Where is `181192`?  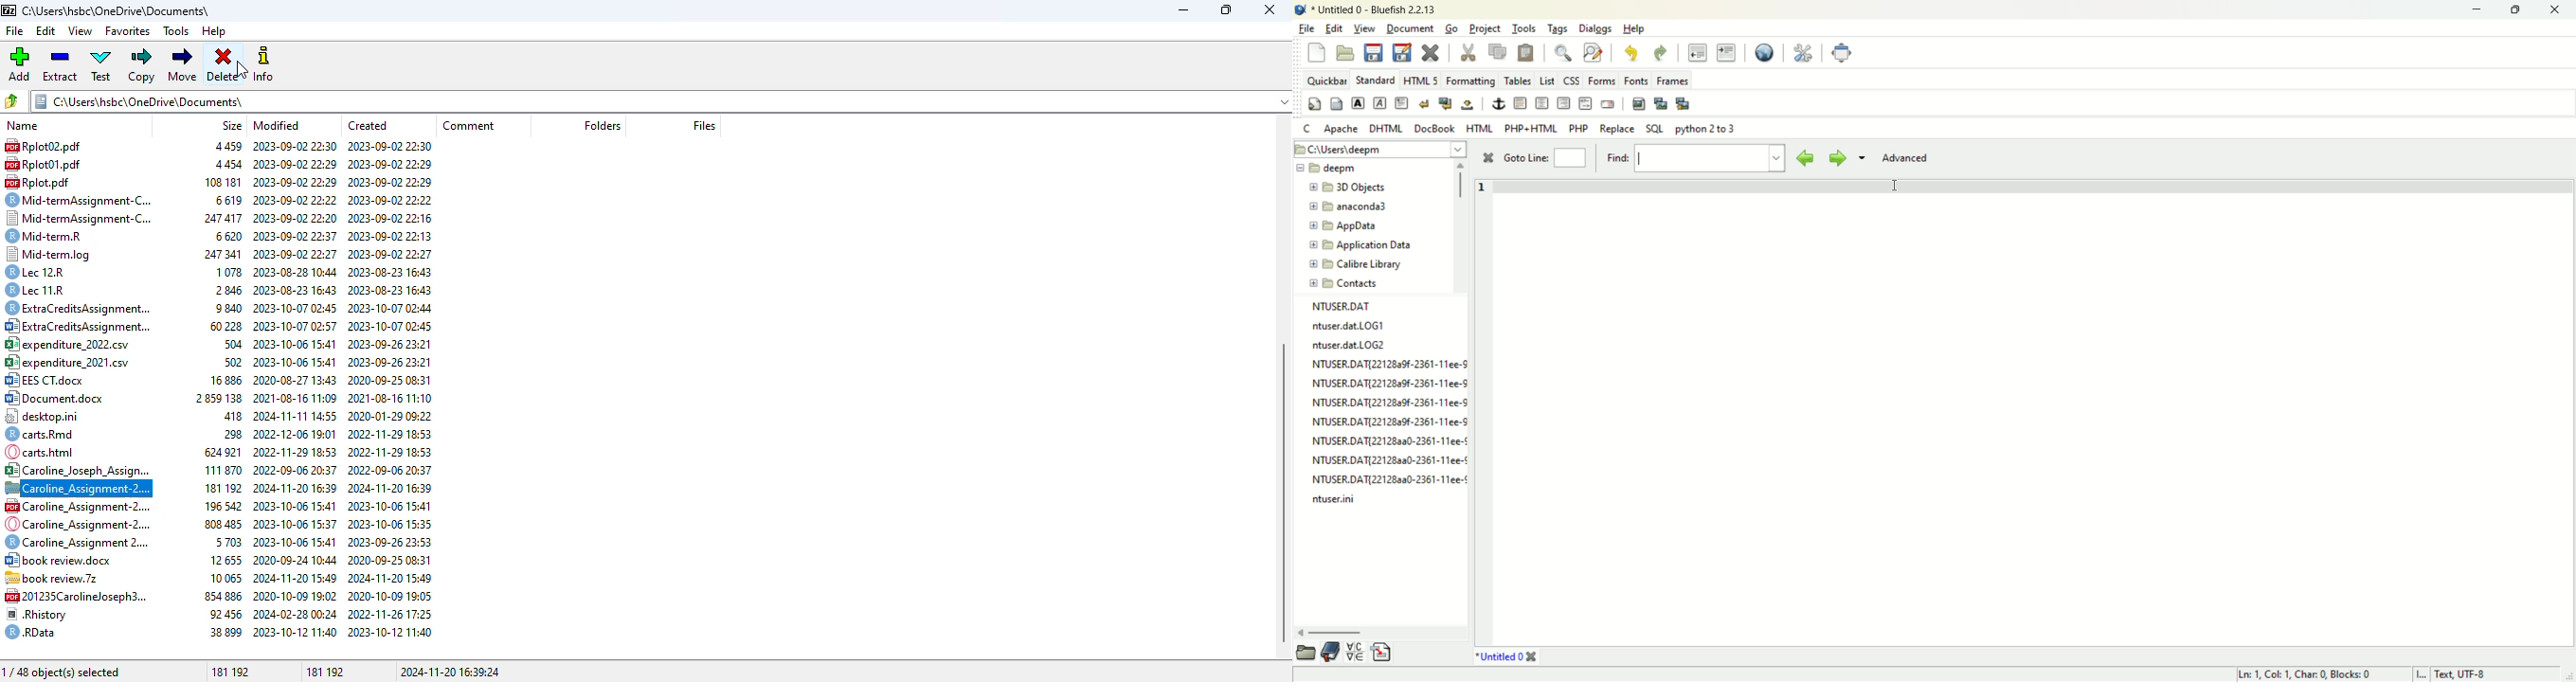
181192 is located at coordinates (225, 489).